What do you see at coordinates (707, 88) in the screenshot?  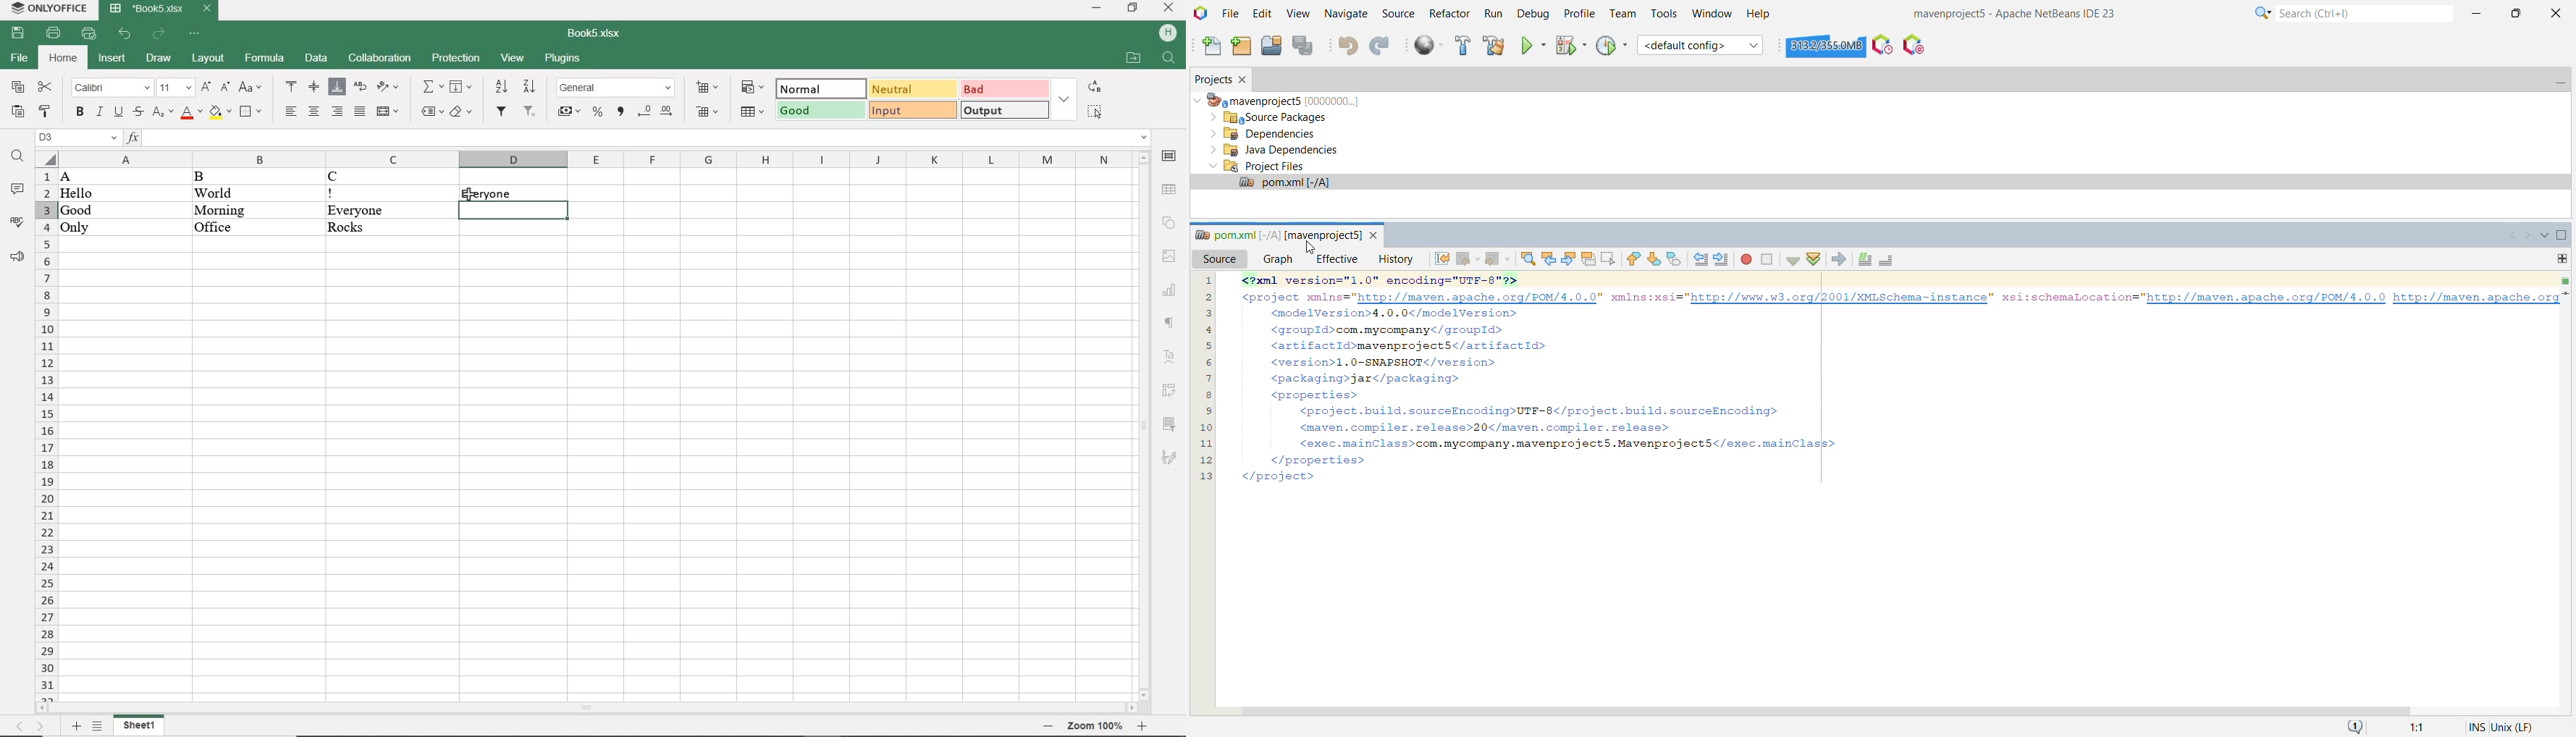 I see `insert cells` at bounding box center [707, 88].